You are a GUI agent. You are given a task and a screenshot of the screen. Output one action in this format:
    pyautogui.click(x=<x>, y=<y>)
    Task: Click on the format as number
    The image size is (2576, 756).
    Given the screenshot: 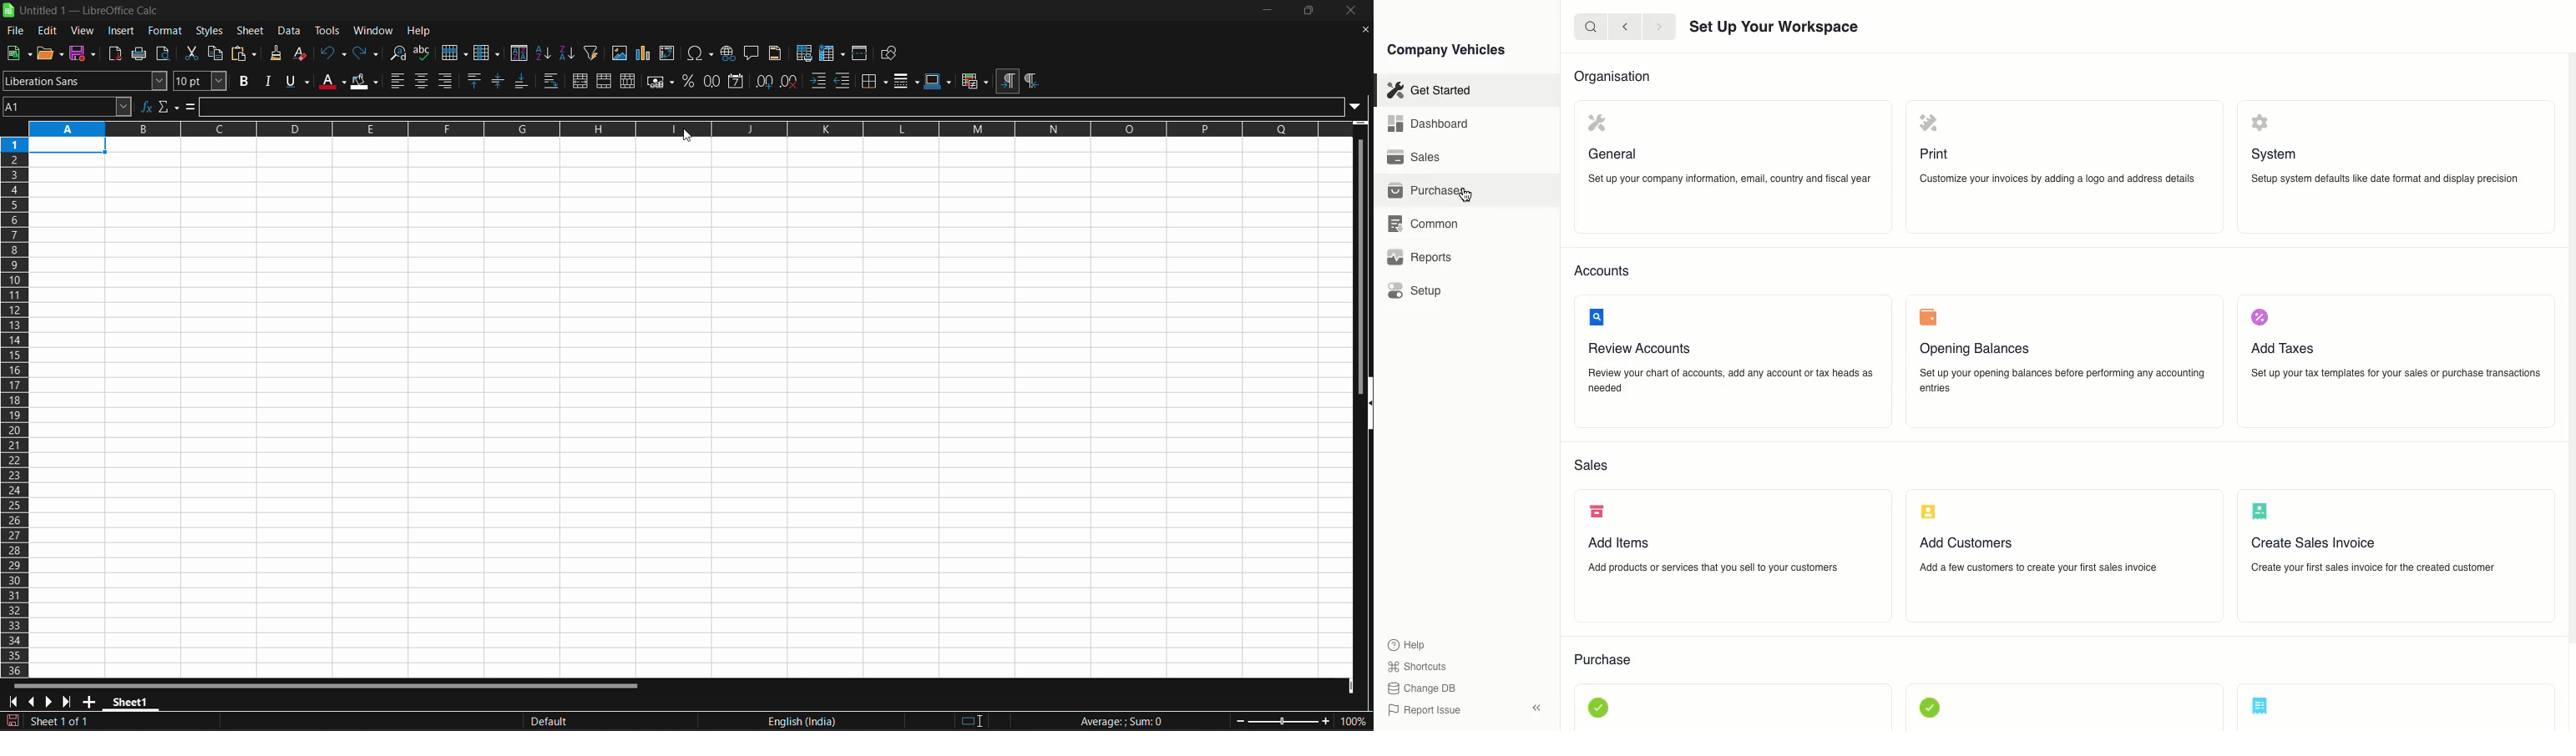 What is the action you would take?
    pyautogui.click(x=713, y=81)
    